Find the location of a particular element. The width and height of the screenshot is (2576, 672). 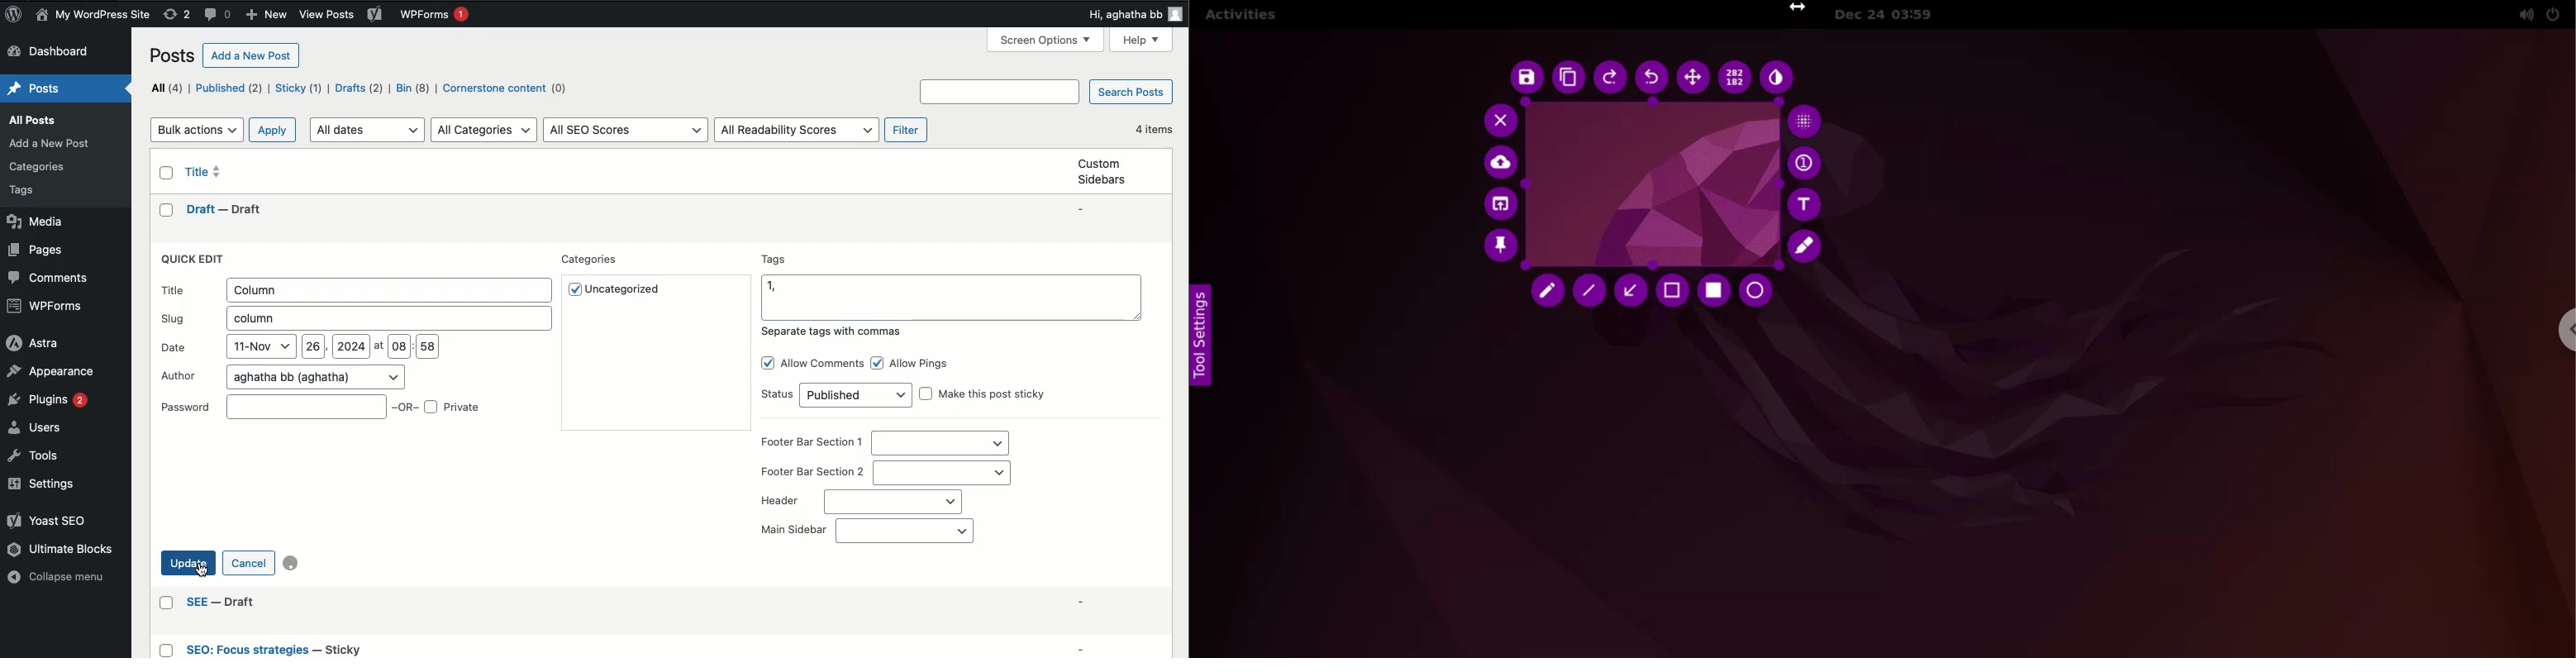

 is located at coordinates (340, 649).